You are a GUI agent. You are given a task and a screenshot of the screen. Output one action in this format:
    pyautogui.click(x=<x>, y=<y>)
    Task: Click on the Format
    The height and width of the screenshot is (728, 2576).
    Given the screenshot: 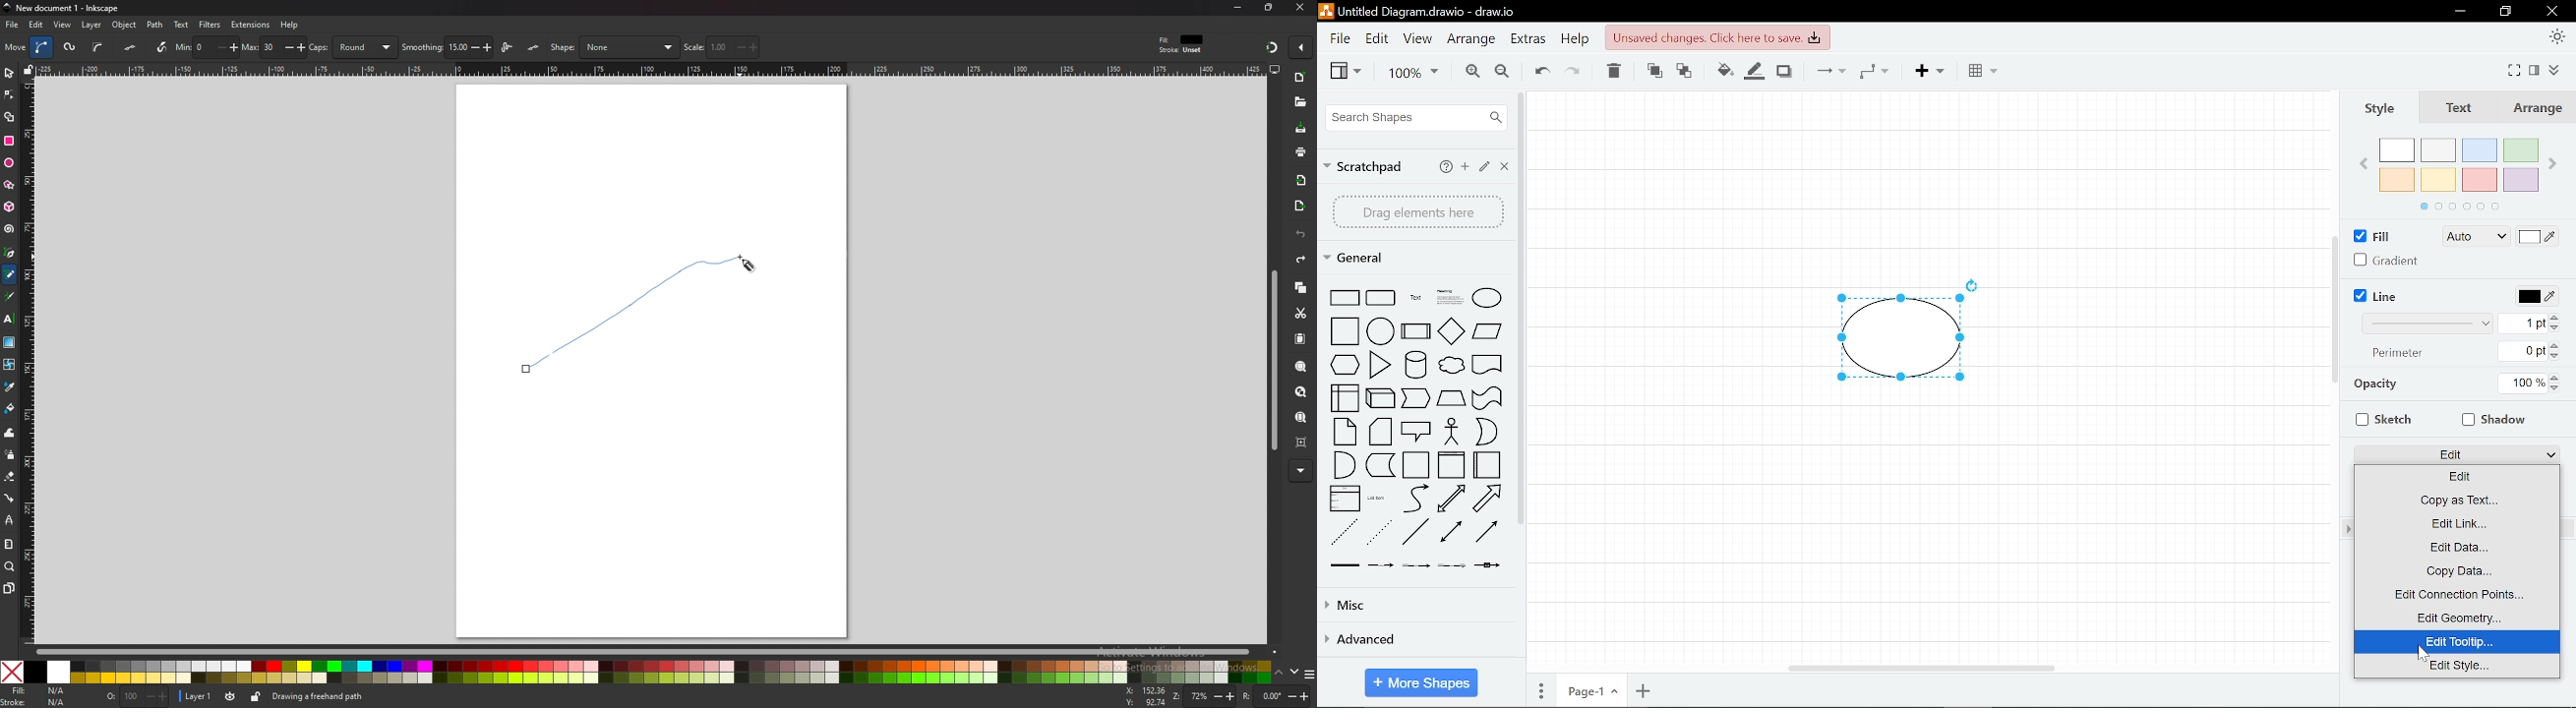 What is the action you would take?
    pyautogui.click(x=2534, y=71)
    